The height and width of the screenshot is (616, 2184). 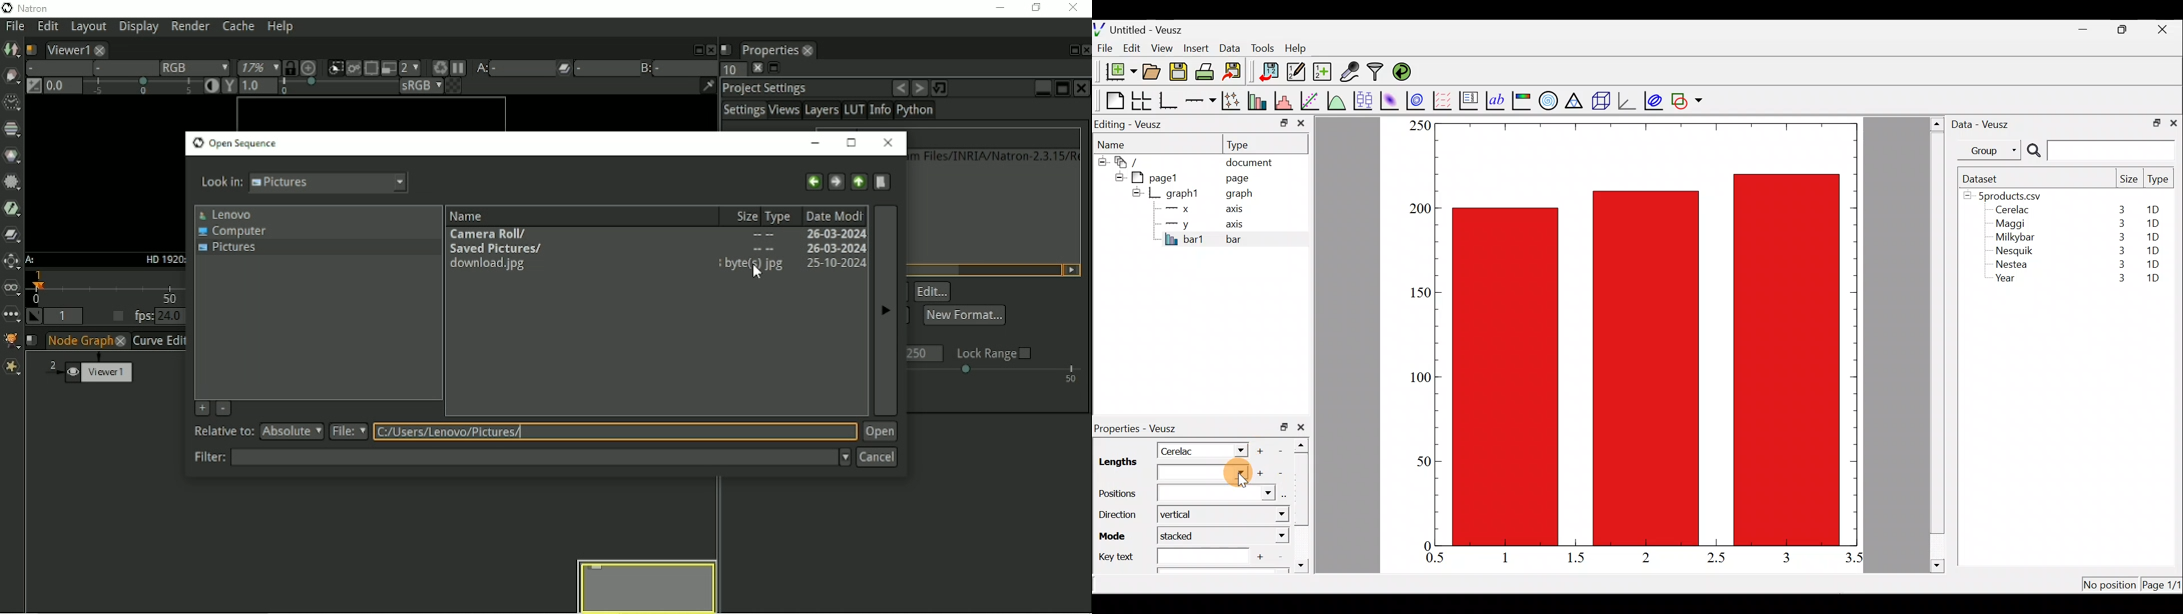 What do you see at coordinates (2157, 210) in the screenshot?
I see `1D` at bounding box center [2157, 210].